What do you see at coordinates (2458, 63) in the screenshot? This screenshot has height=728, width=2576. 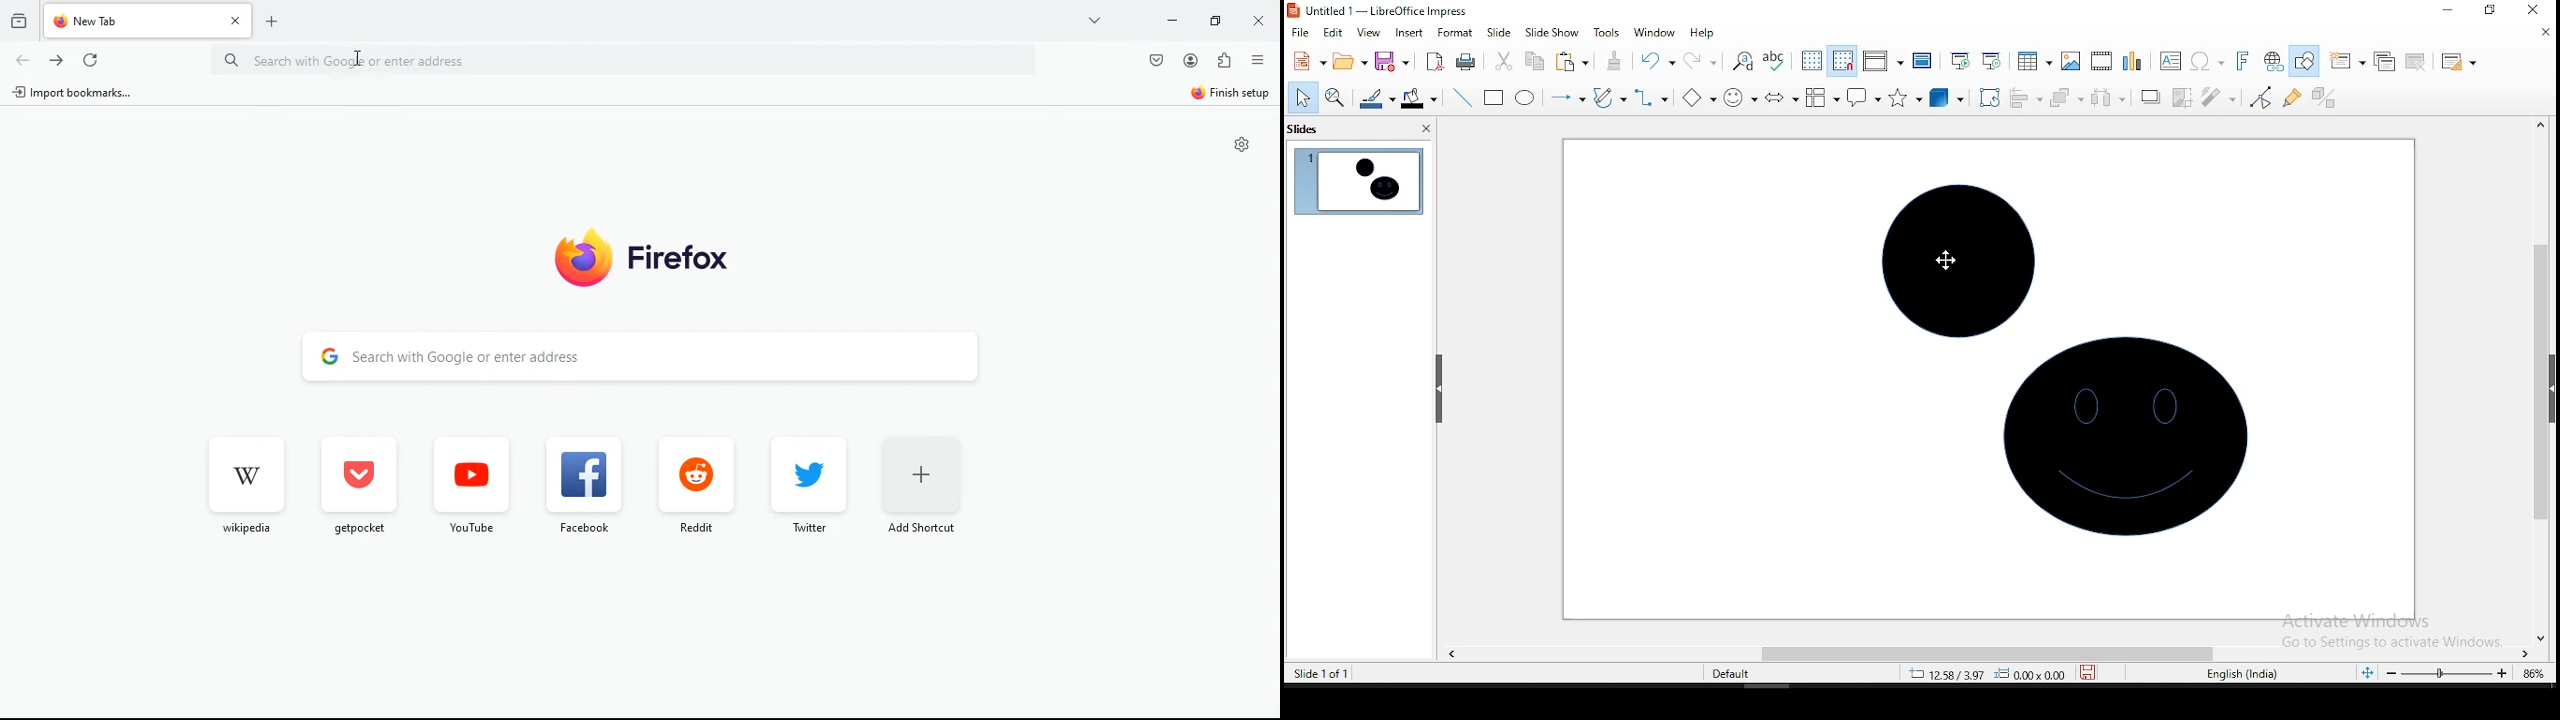 I see ` slide layout` at bounding box center [2458, 63].